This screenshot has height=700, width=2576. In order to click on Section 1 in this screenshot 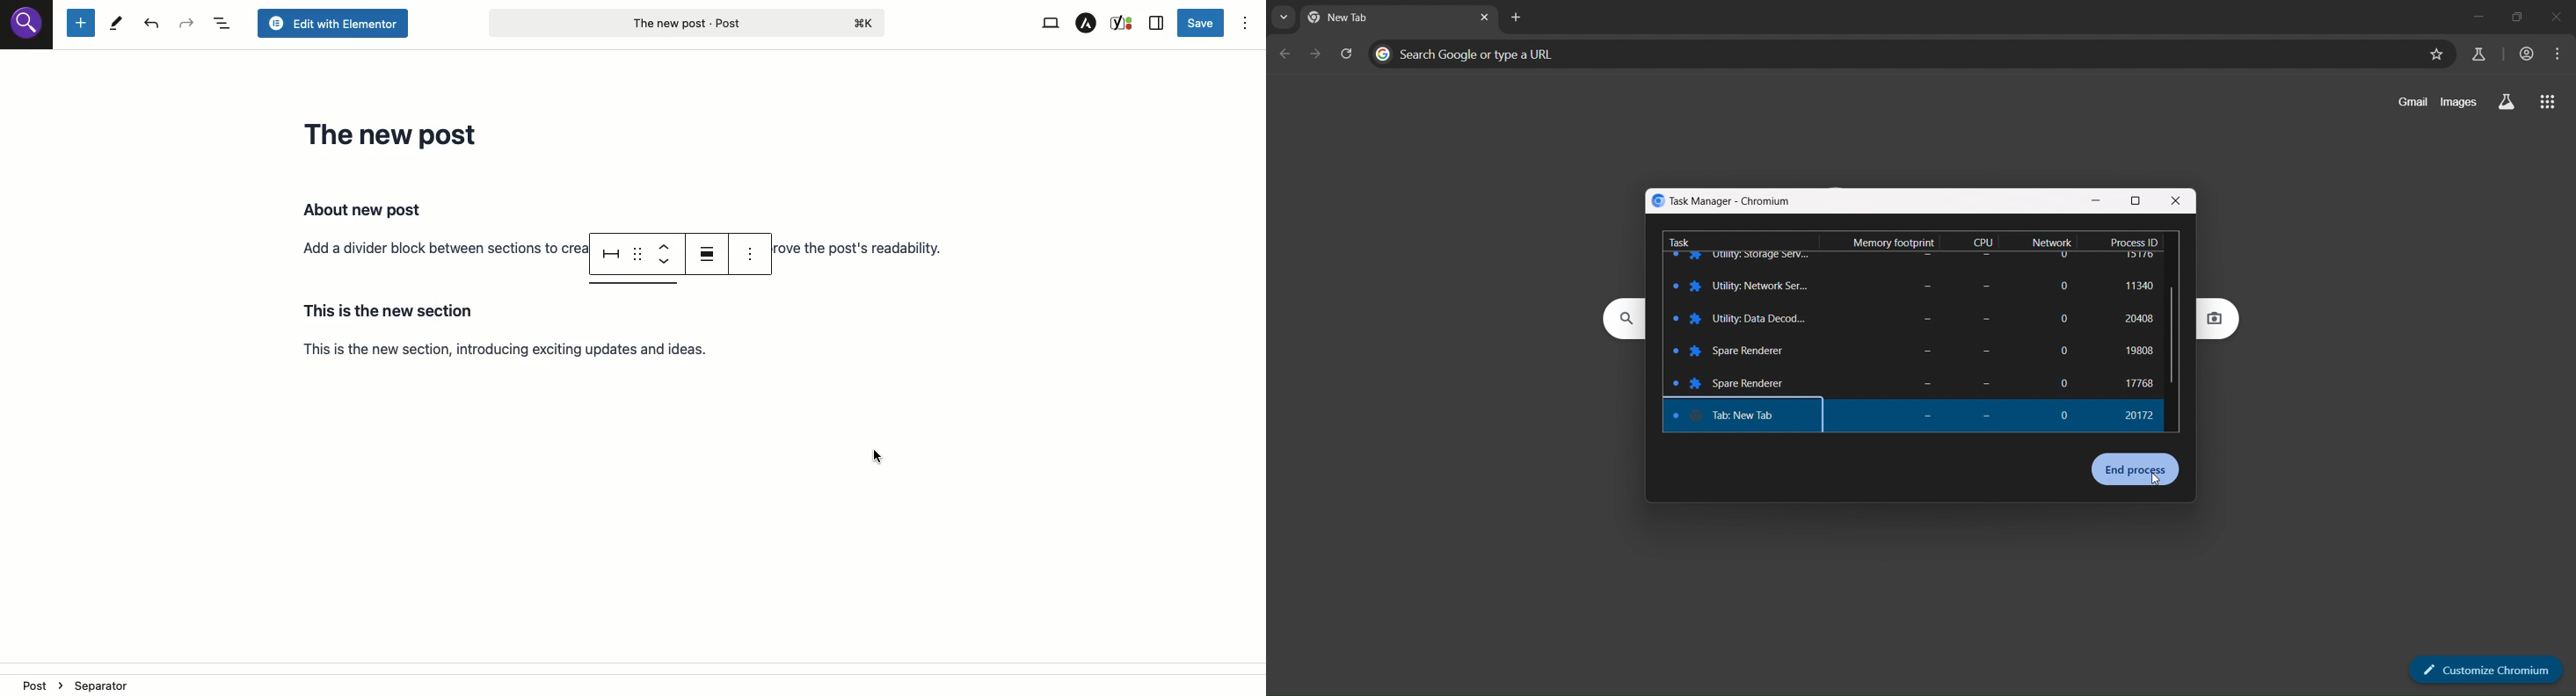, I will do `click(869, 248)`.